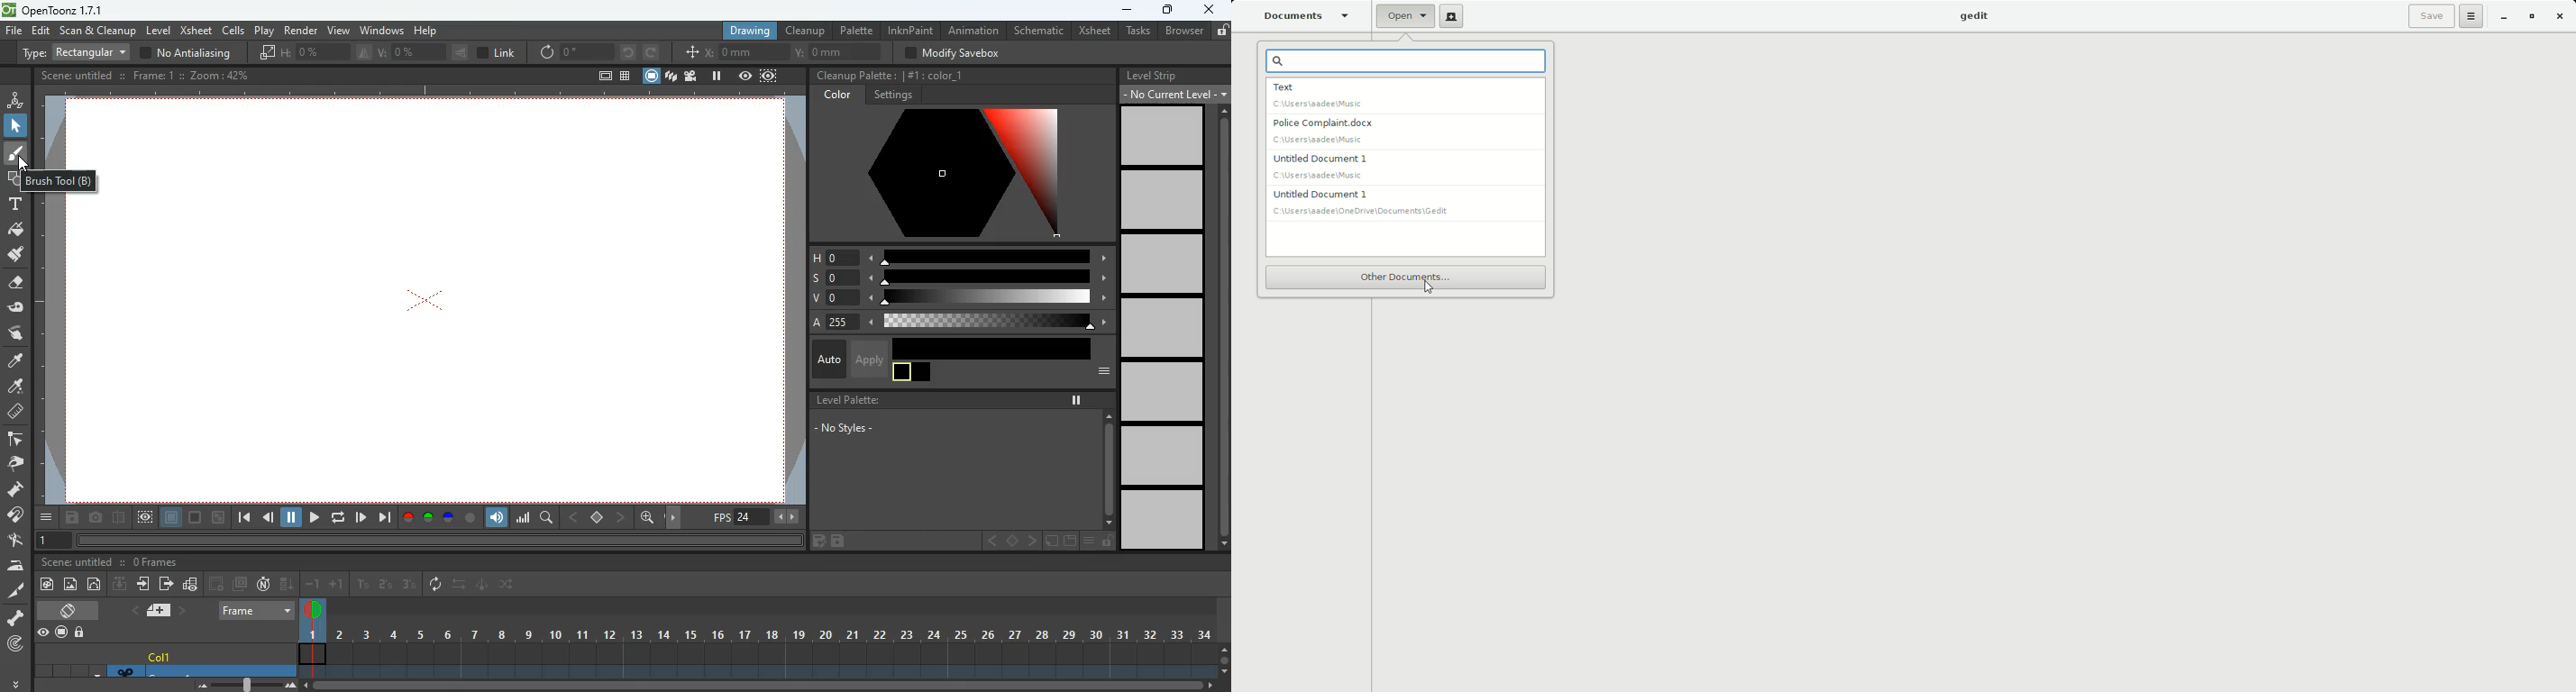 The width and height of the screenshot is (2576, 700). Describe the element at coordinates (910, 30) in the screenshot. I see `inknpaint` at that location.